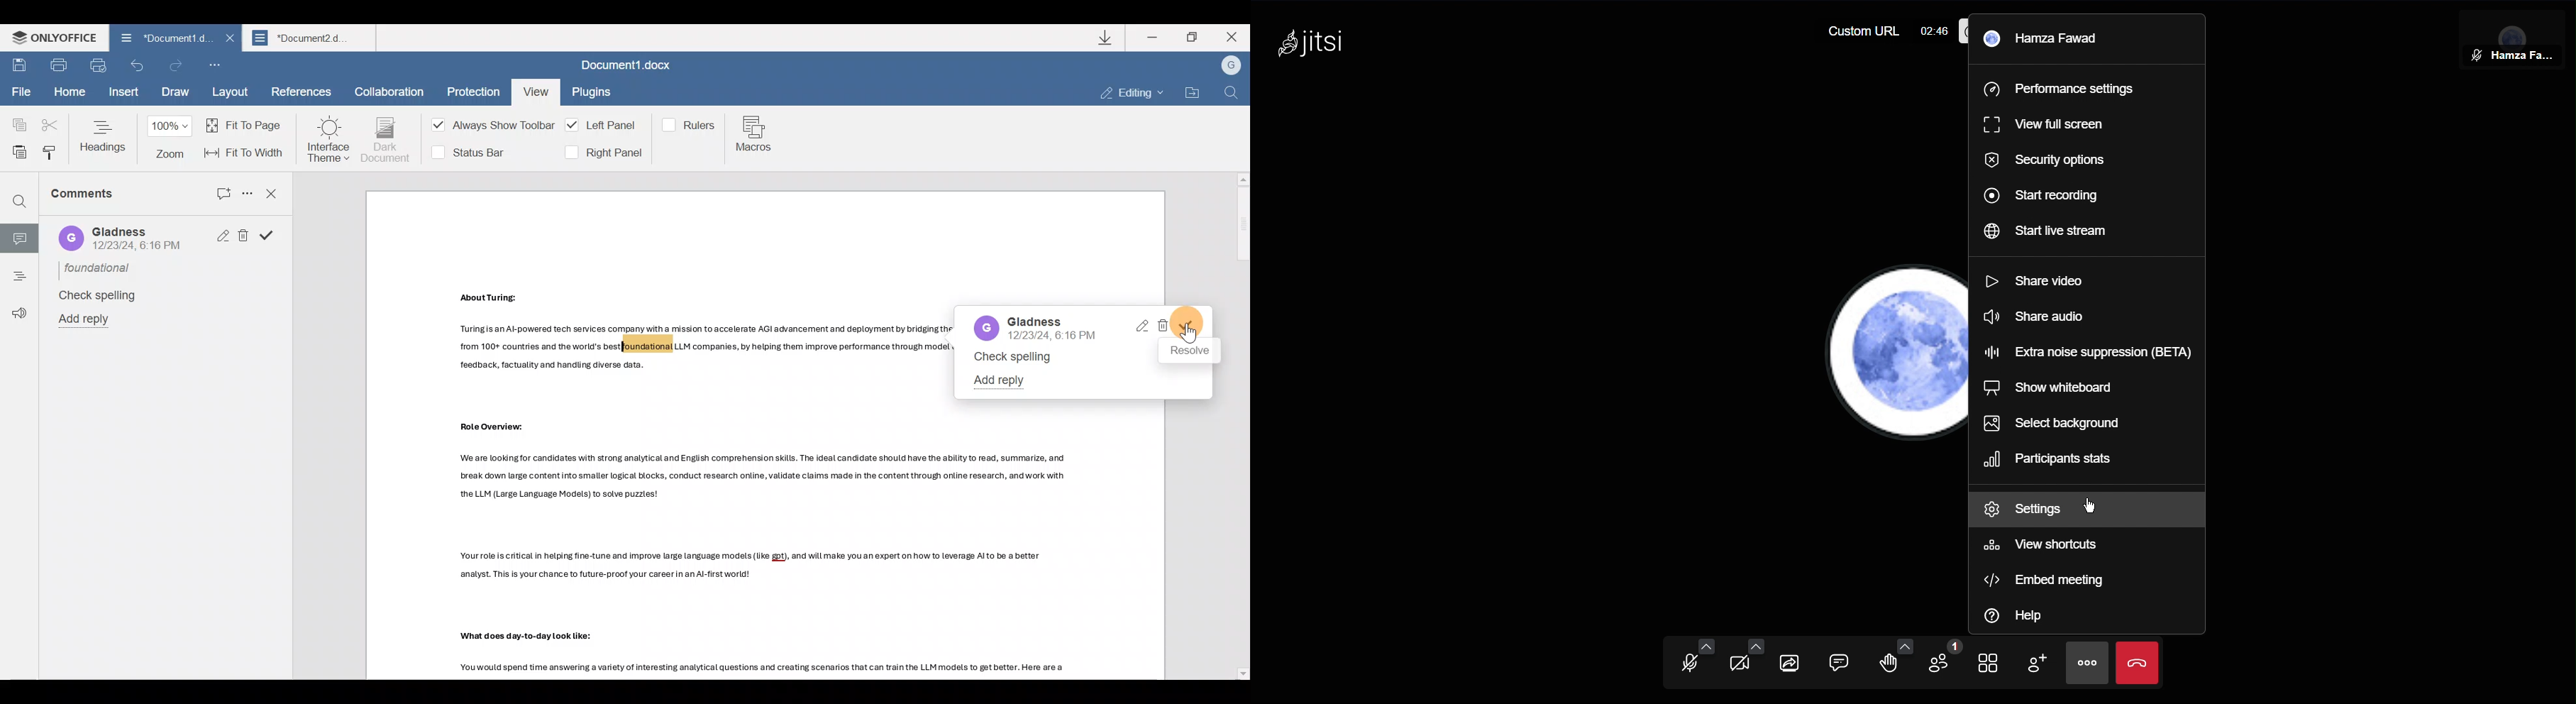 Image resolution: width=2576 pixels, height=728 pixels. What do you see at coordinates (2049, 126) in the screenshot?
I see `View full screen` at bounding box center [2049, 126].